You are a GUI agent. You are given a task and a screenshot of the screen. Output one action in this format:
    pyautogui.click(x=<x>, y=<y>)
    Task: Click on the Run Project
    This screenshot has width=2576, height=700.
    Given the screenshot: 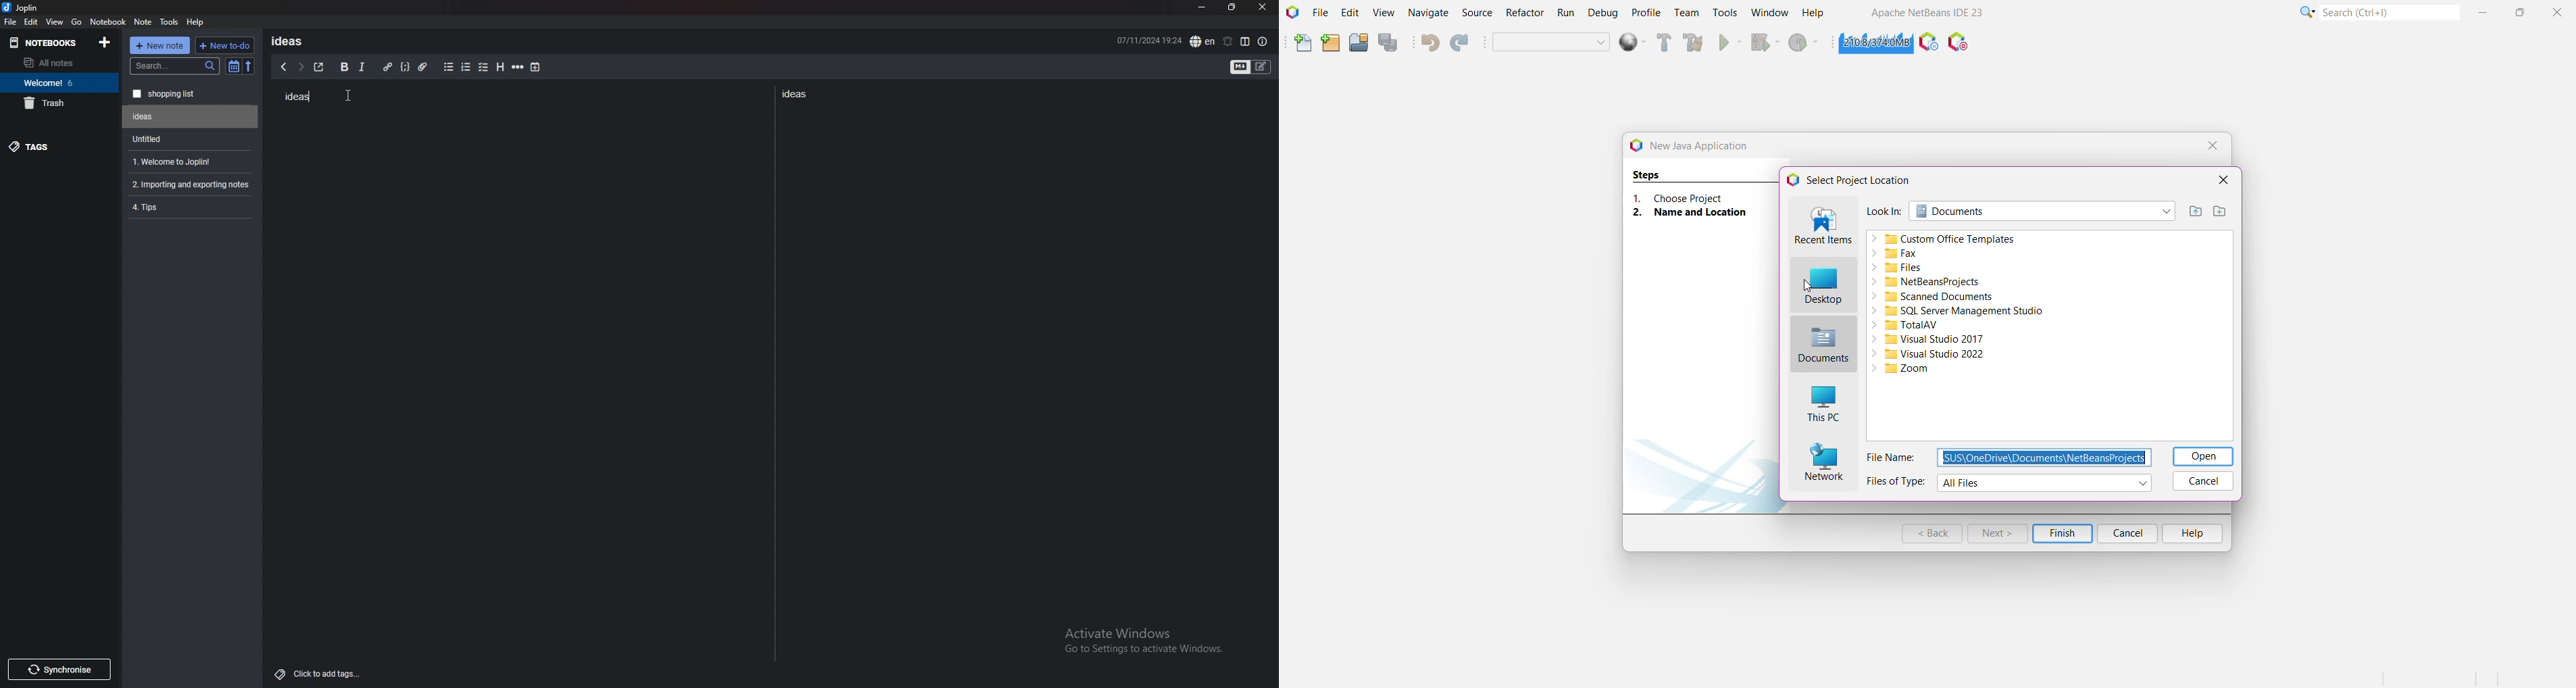 What is the action you would take?
    pyautogui.click(x=1729, y=43)
    